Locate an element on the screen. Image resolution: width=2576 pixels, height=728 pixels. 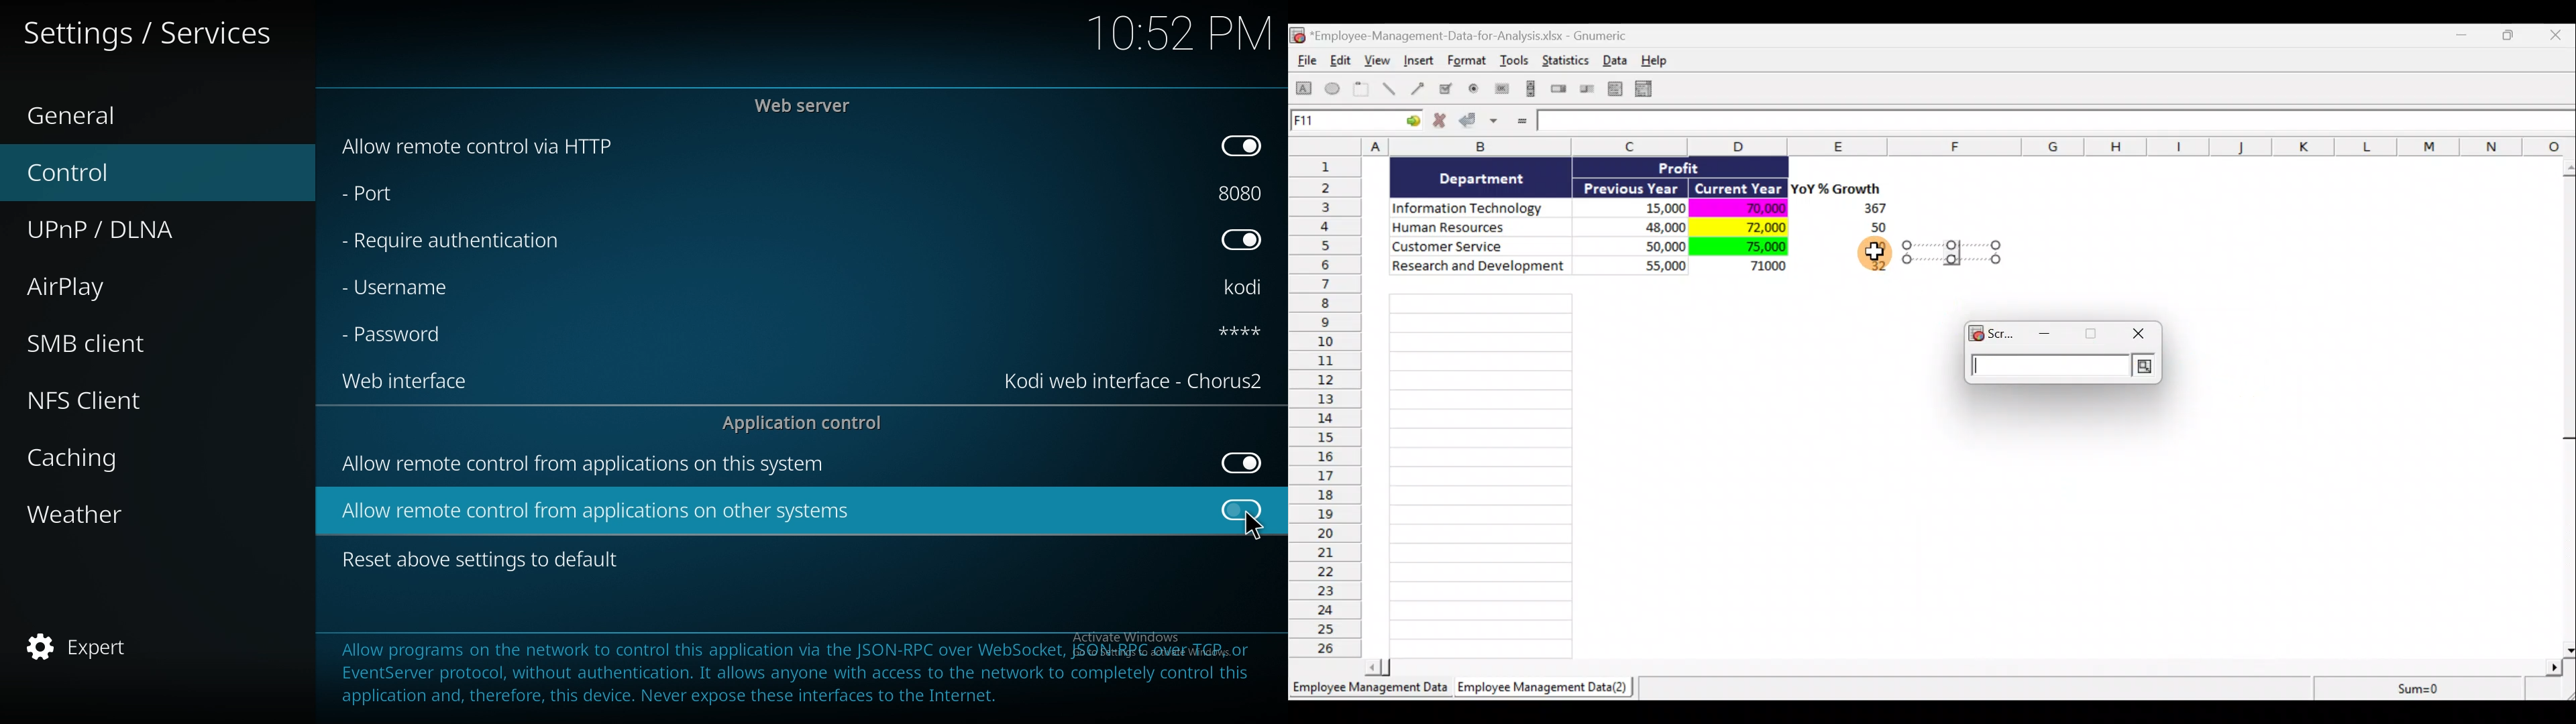
Rows is located at coordinates (1329, 406).